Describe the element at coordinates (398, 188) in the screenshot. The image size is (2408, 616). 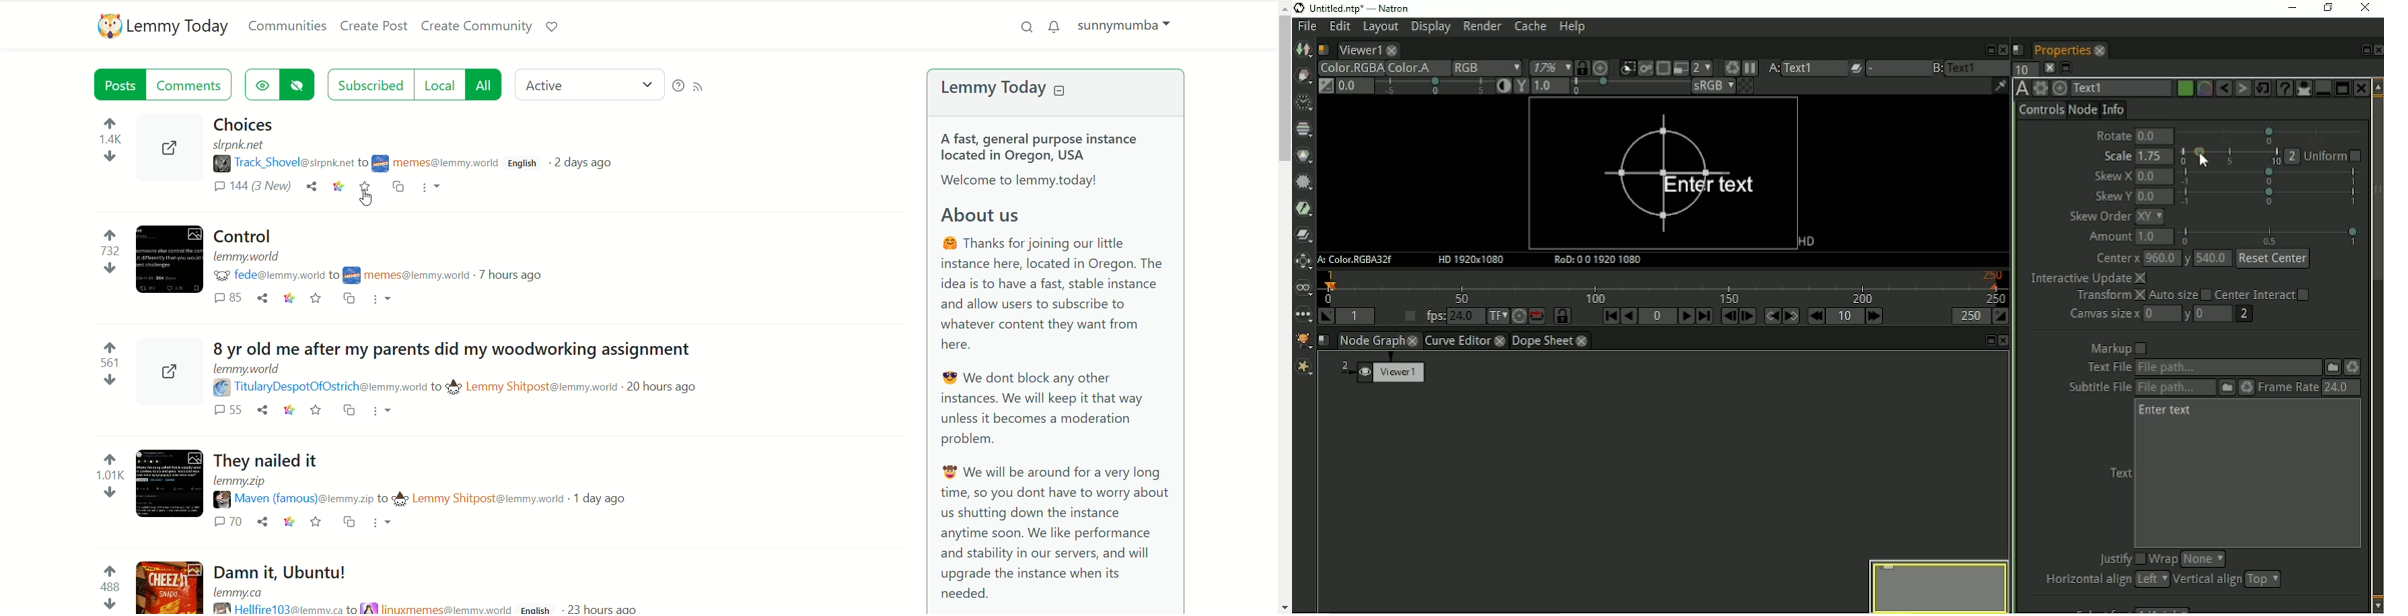
I see `cross post` at that location.